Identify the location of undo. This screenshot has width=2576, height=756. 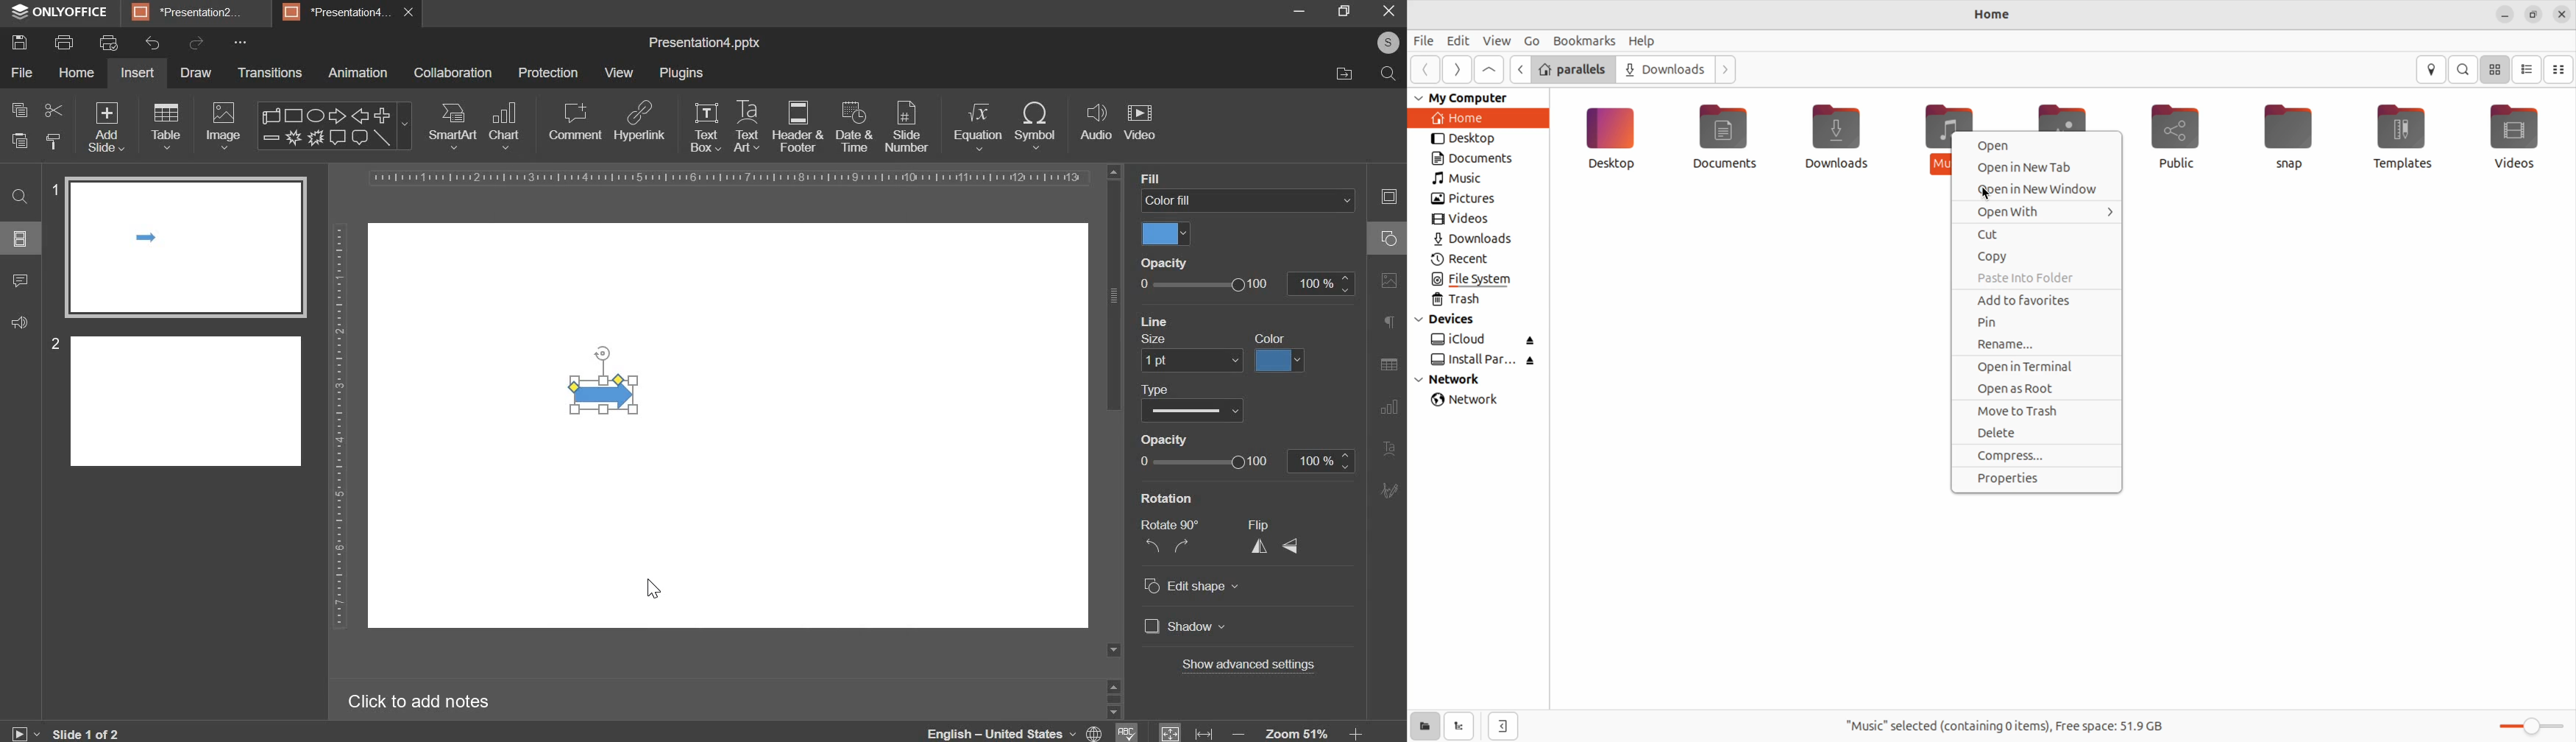
(153, 43).